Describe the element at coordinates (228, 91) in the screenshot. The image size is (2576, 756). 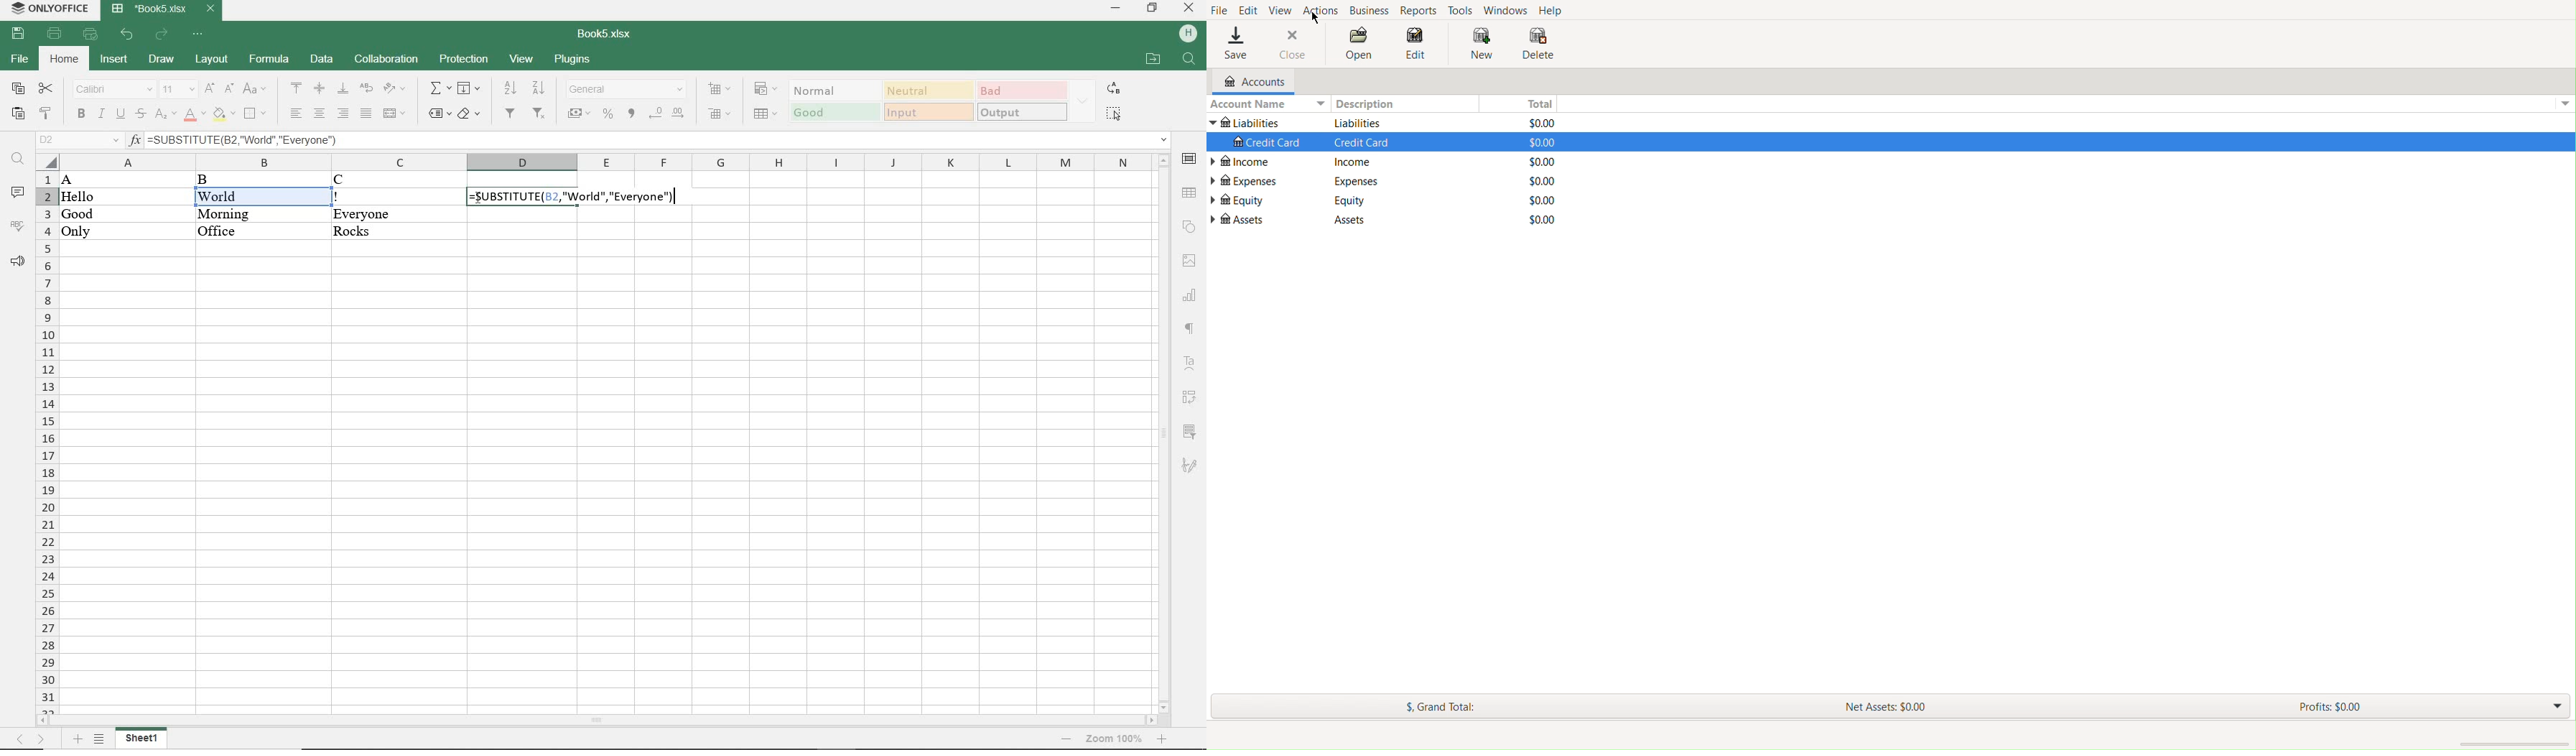
I see `decrement font size` at that location.